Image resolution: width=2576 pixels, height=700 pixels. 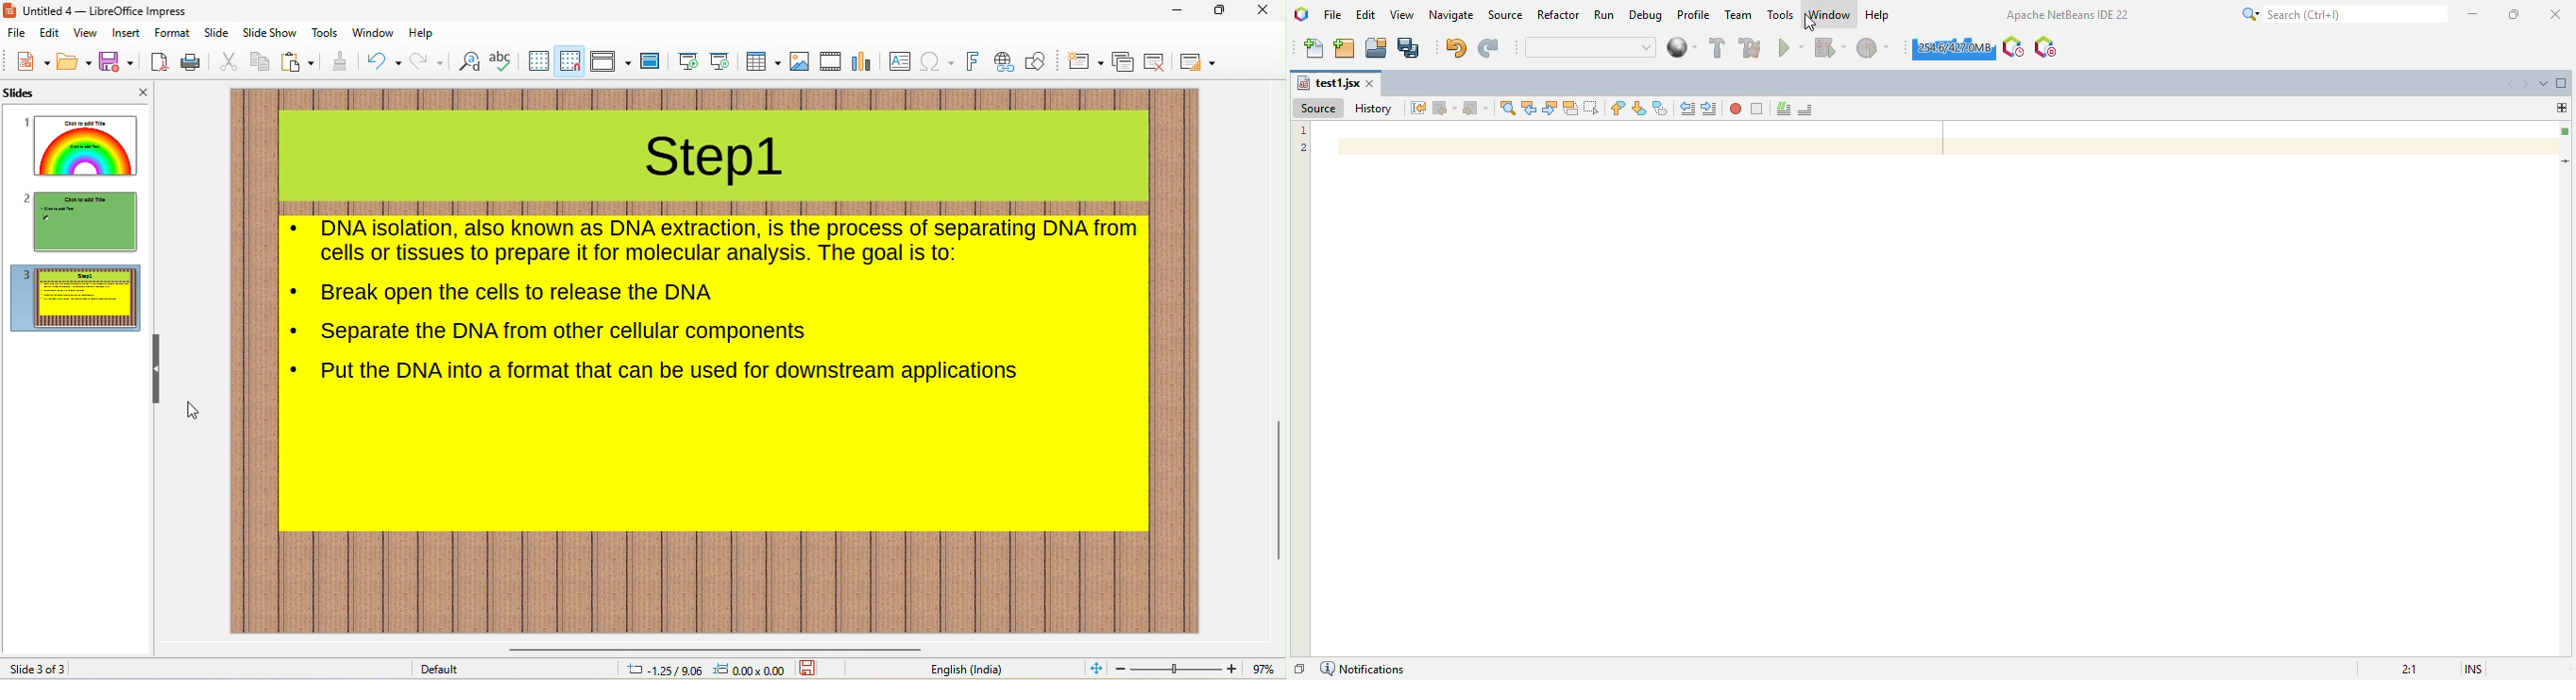 I want to click on zoom, so click(x=1176, y=669).